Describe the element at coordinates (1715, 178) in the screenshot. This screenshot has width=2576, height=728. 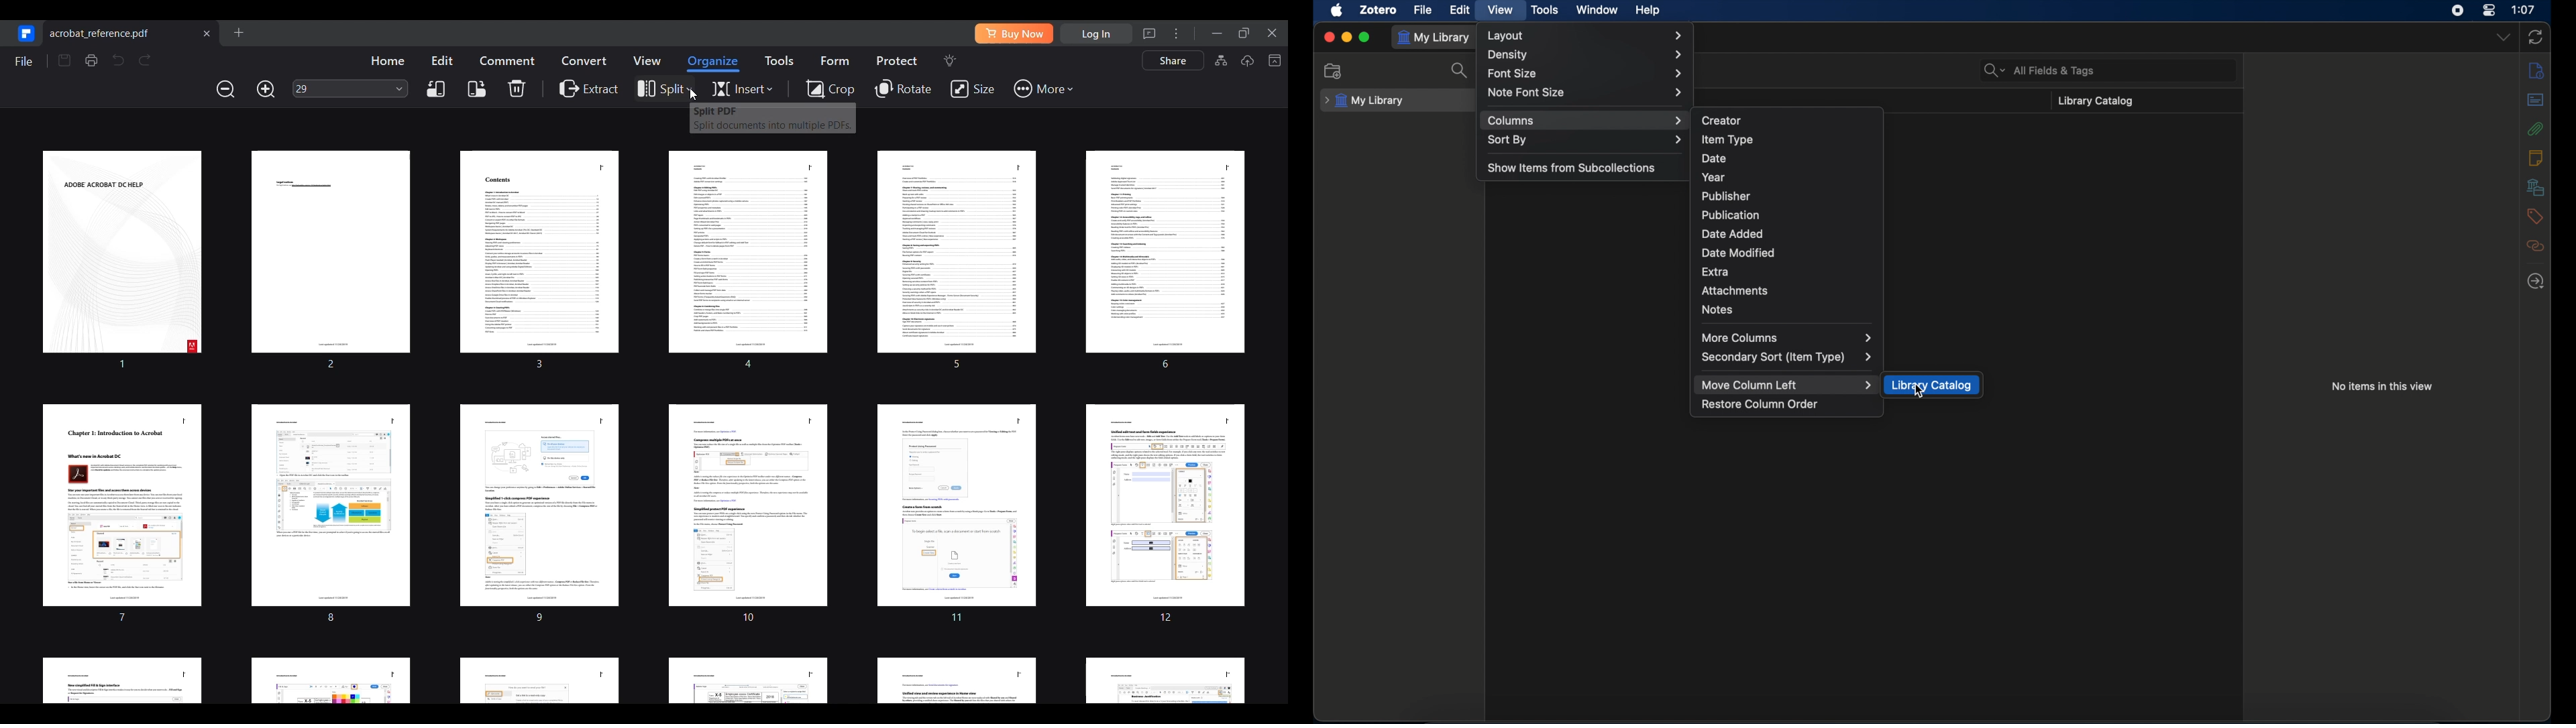
I see `year` at that location.